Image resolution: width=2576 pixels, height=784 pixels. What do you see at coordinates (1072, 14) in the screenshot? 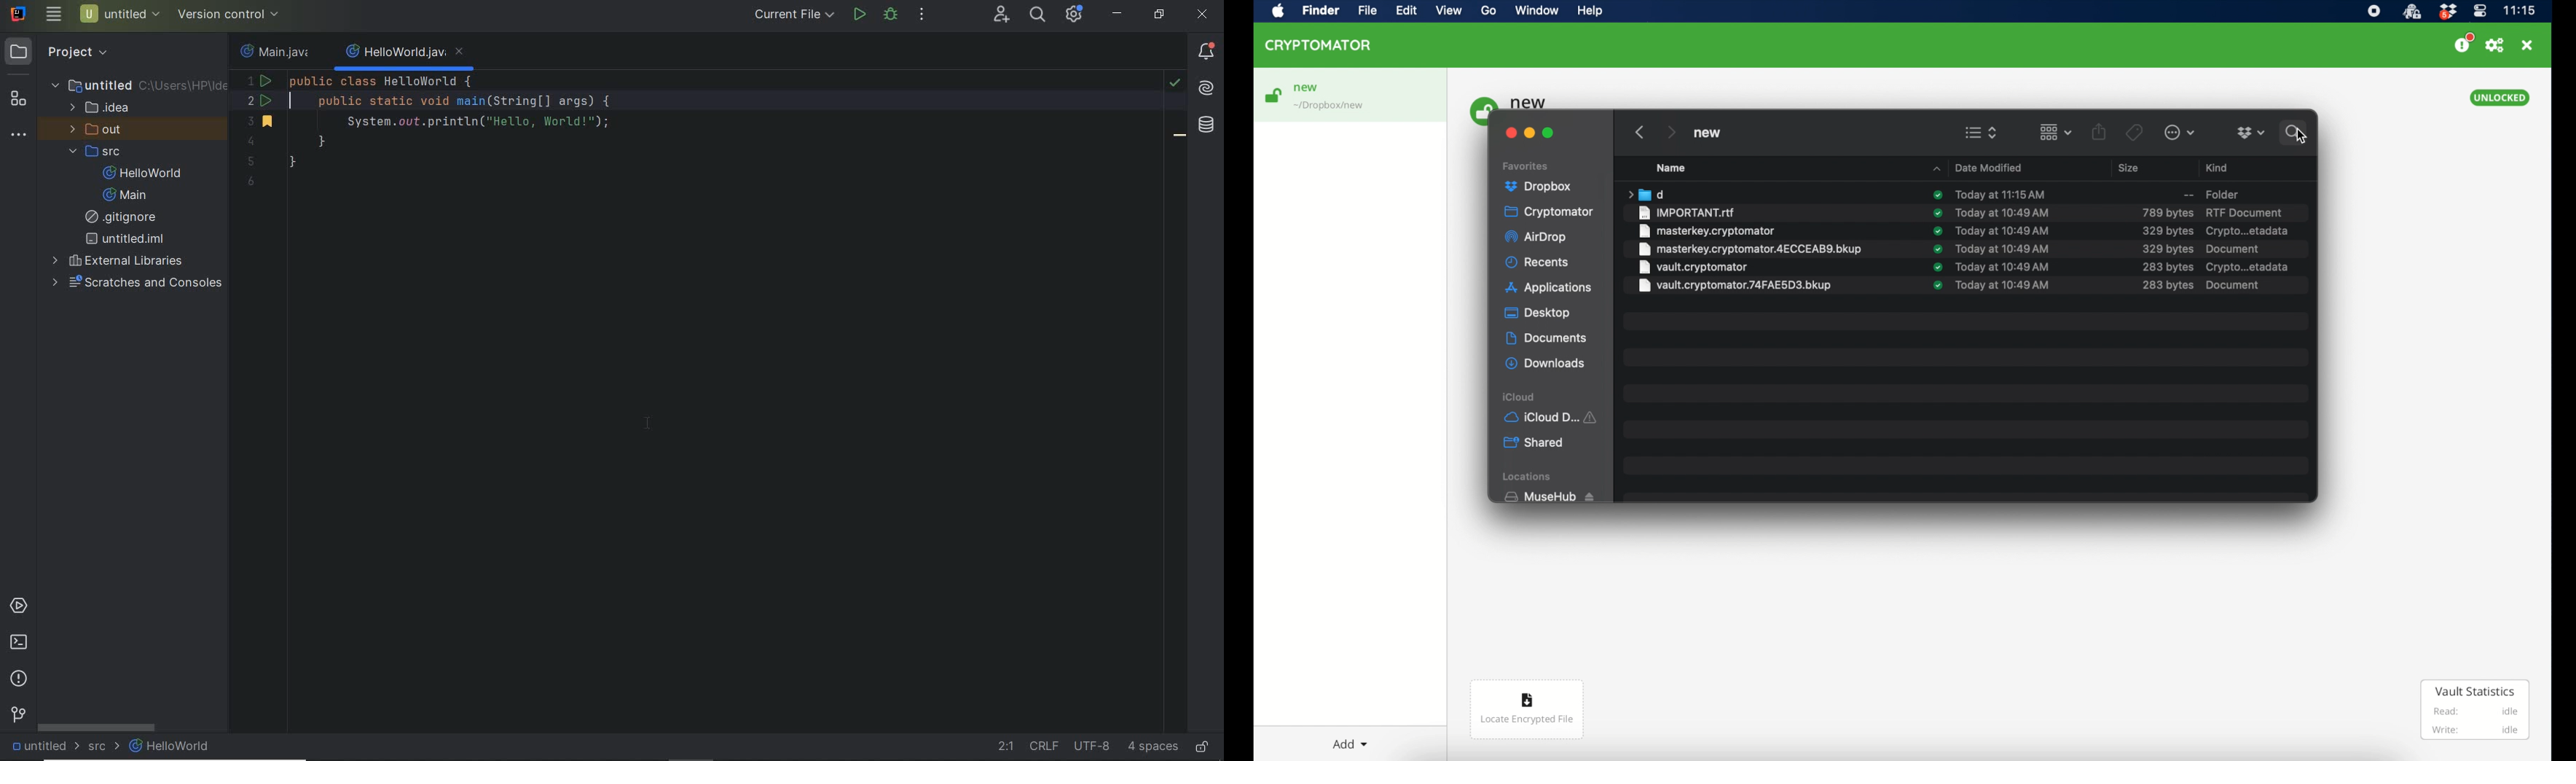
I see `IDE and Project Settings` at bounding box center [1072, 14].